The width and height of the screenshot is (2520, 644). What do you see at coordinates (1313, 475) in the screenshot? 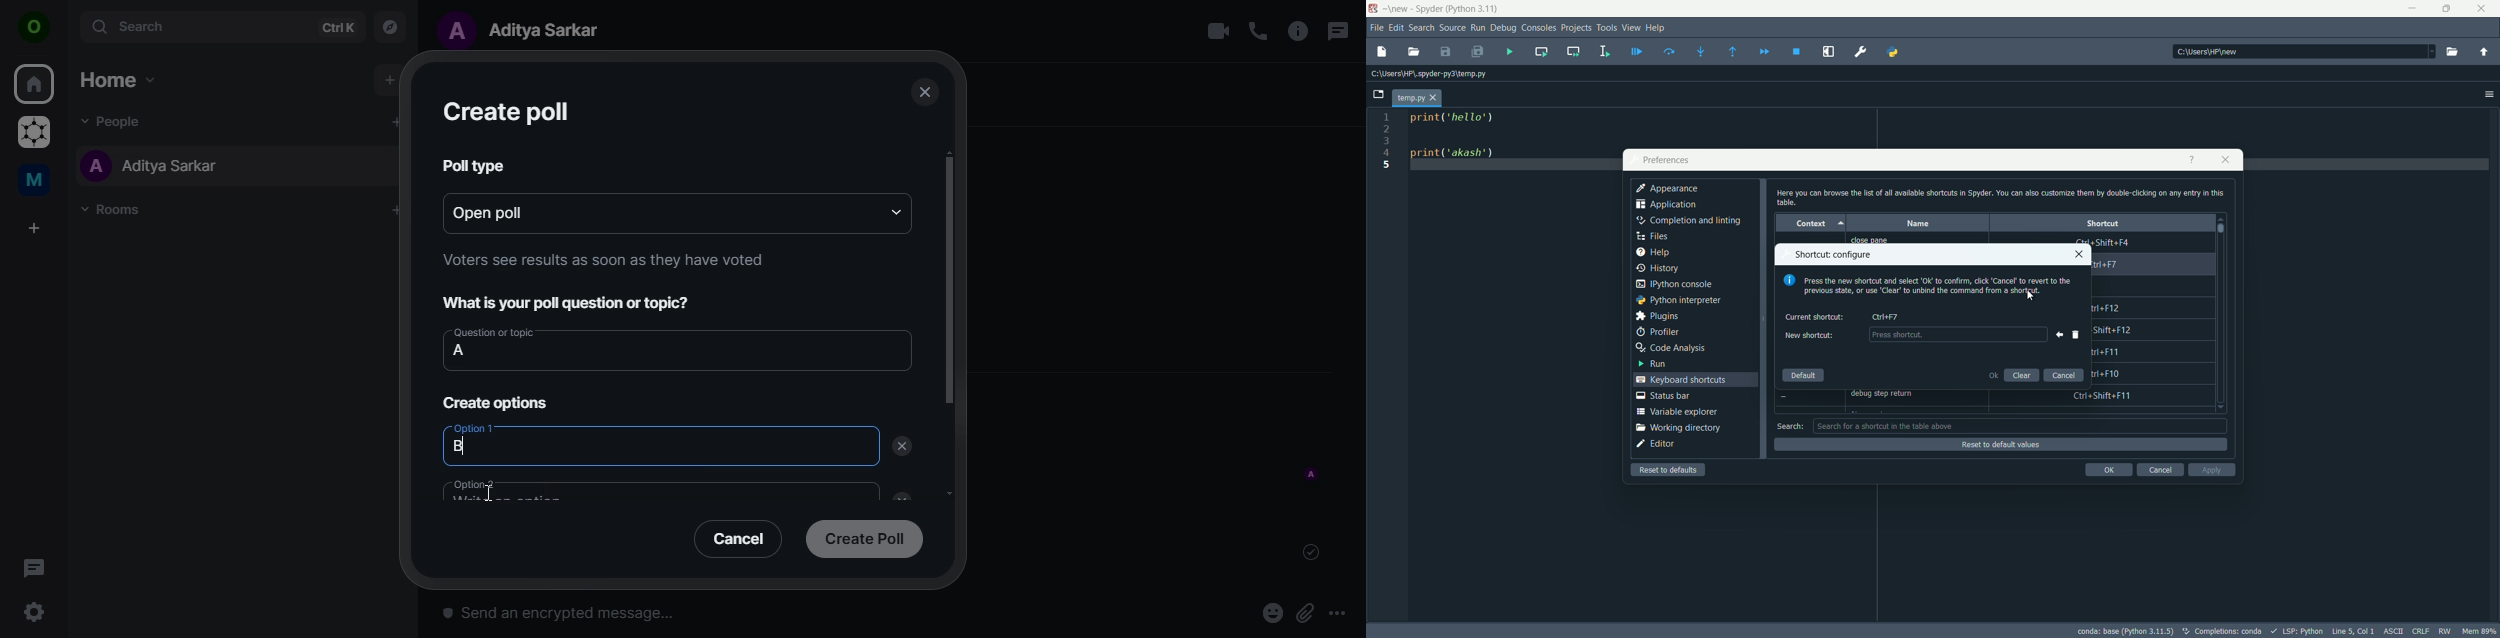
I see `message sent by ` at bounding box center [1313, 475].